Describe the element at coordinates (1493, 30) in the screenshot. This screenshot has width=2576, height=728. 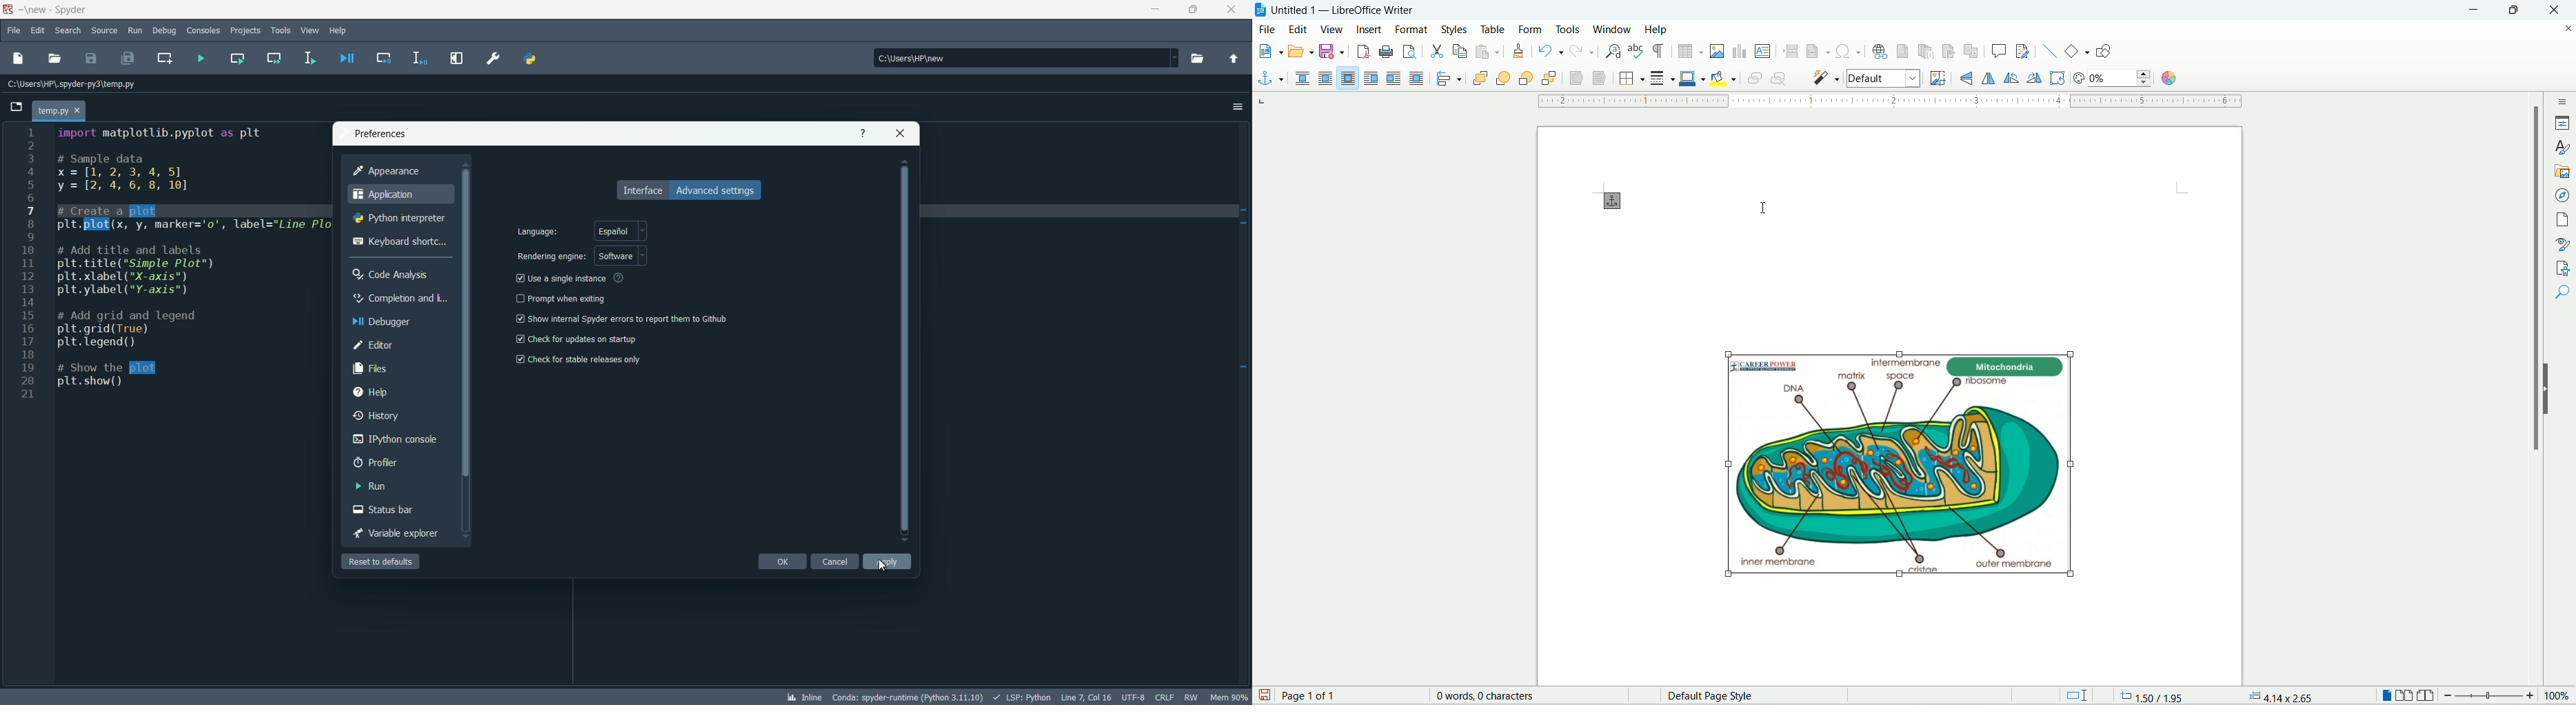
I see `table` at that location.